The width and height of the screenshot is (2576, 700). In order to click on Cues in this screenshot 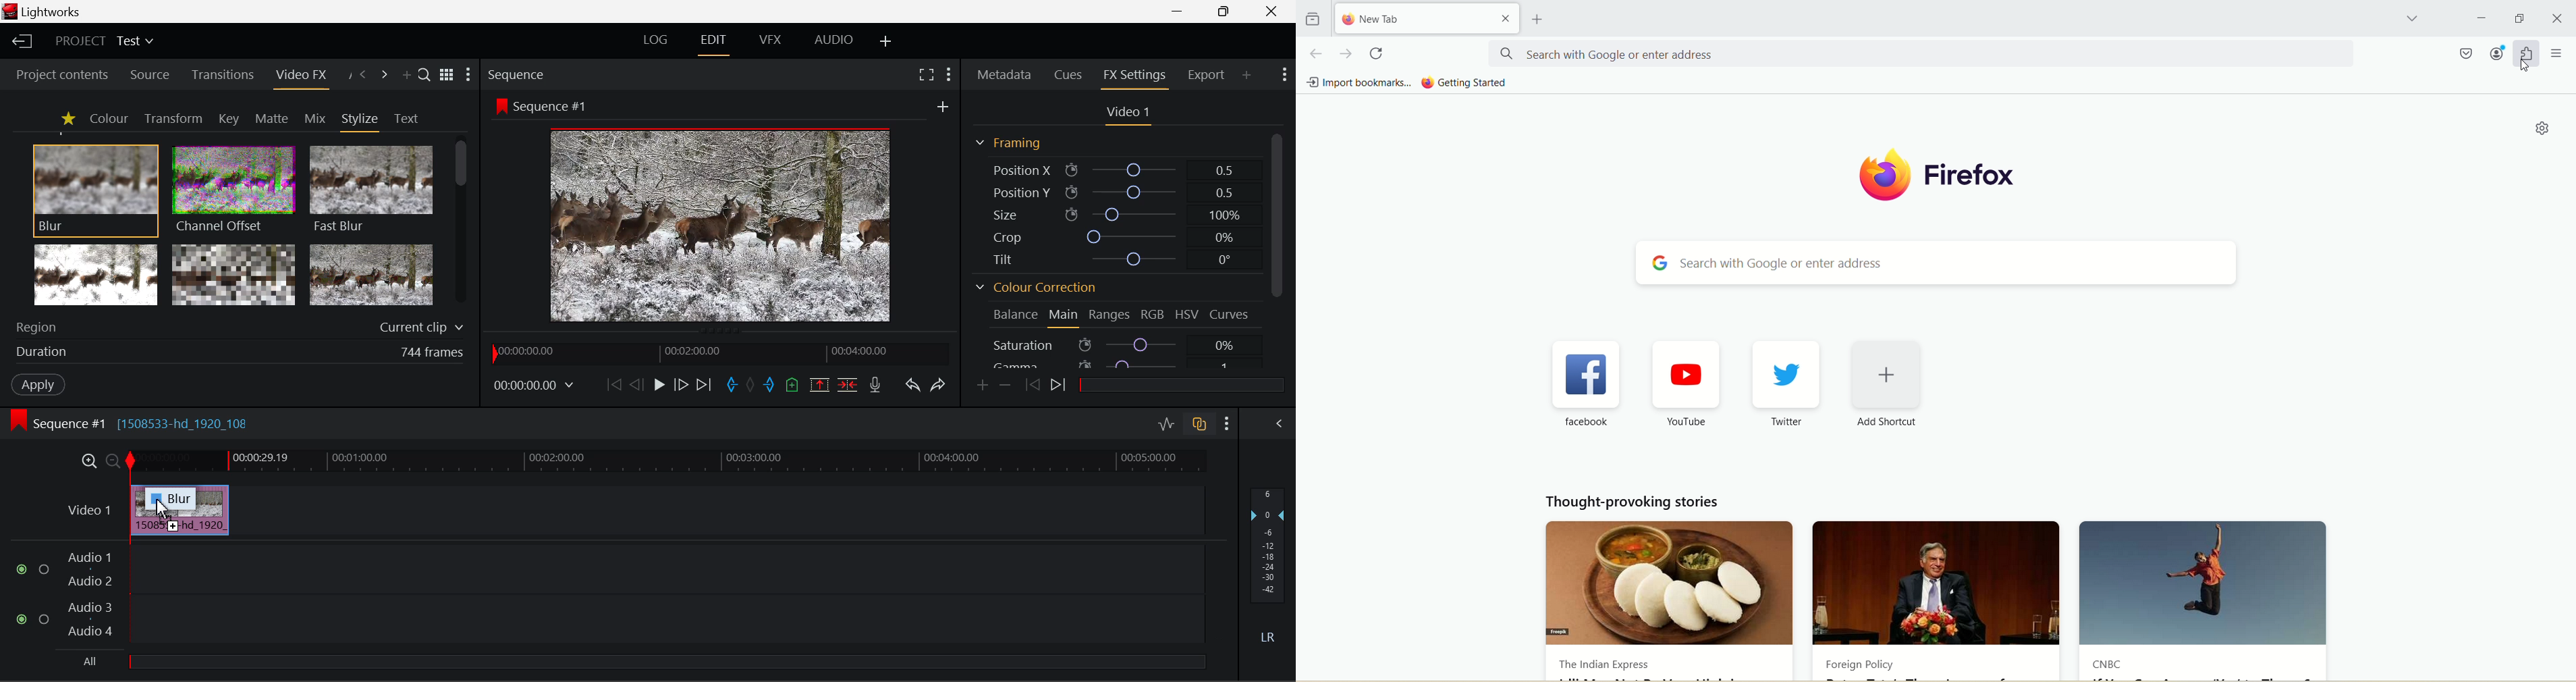, I will do `click(1070, 76)`.